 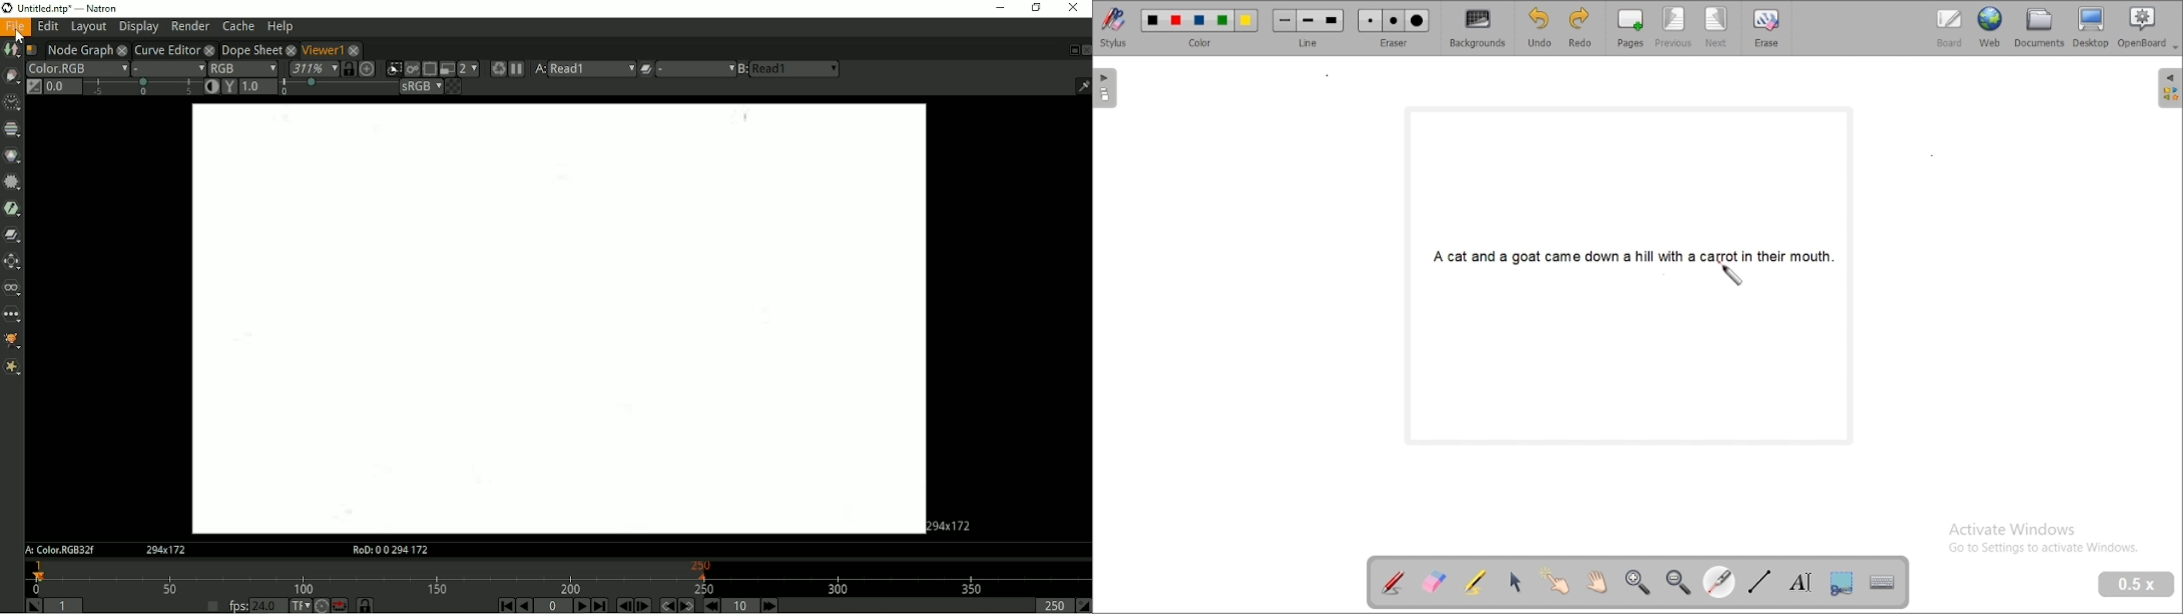 What do you see at coordinates (2045, 540) in the screenshot?
I see `Activate Windows
Go to Settings to activate Windows.` at bounding box center [2045, 540].